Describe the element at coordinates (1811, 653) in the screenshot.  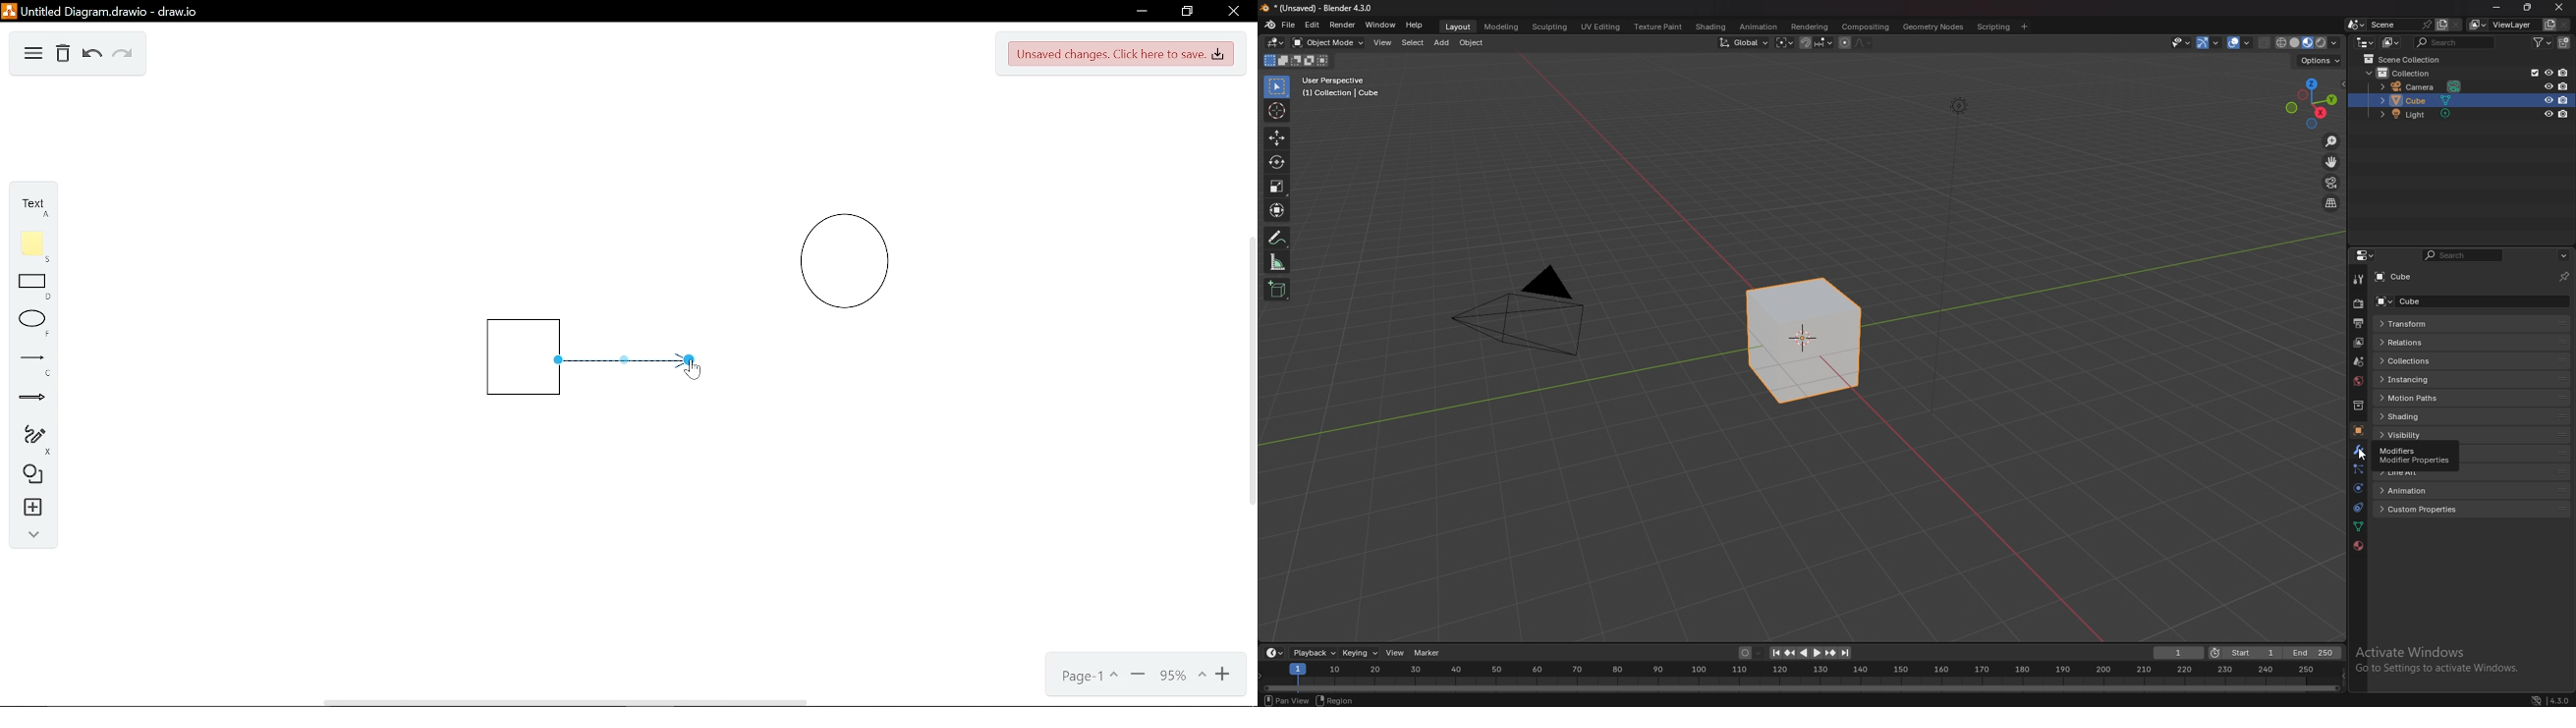
I see `play animation` at that location.